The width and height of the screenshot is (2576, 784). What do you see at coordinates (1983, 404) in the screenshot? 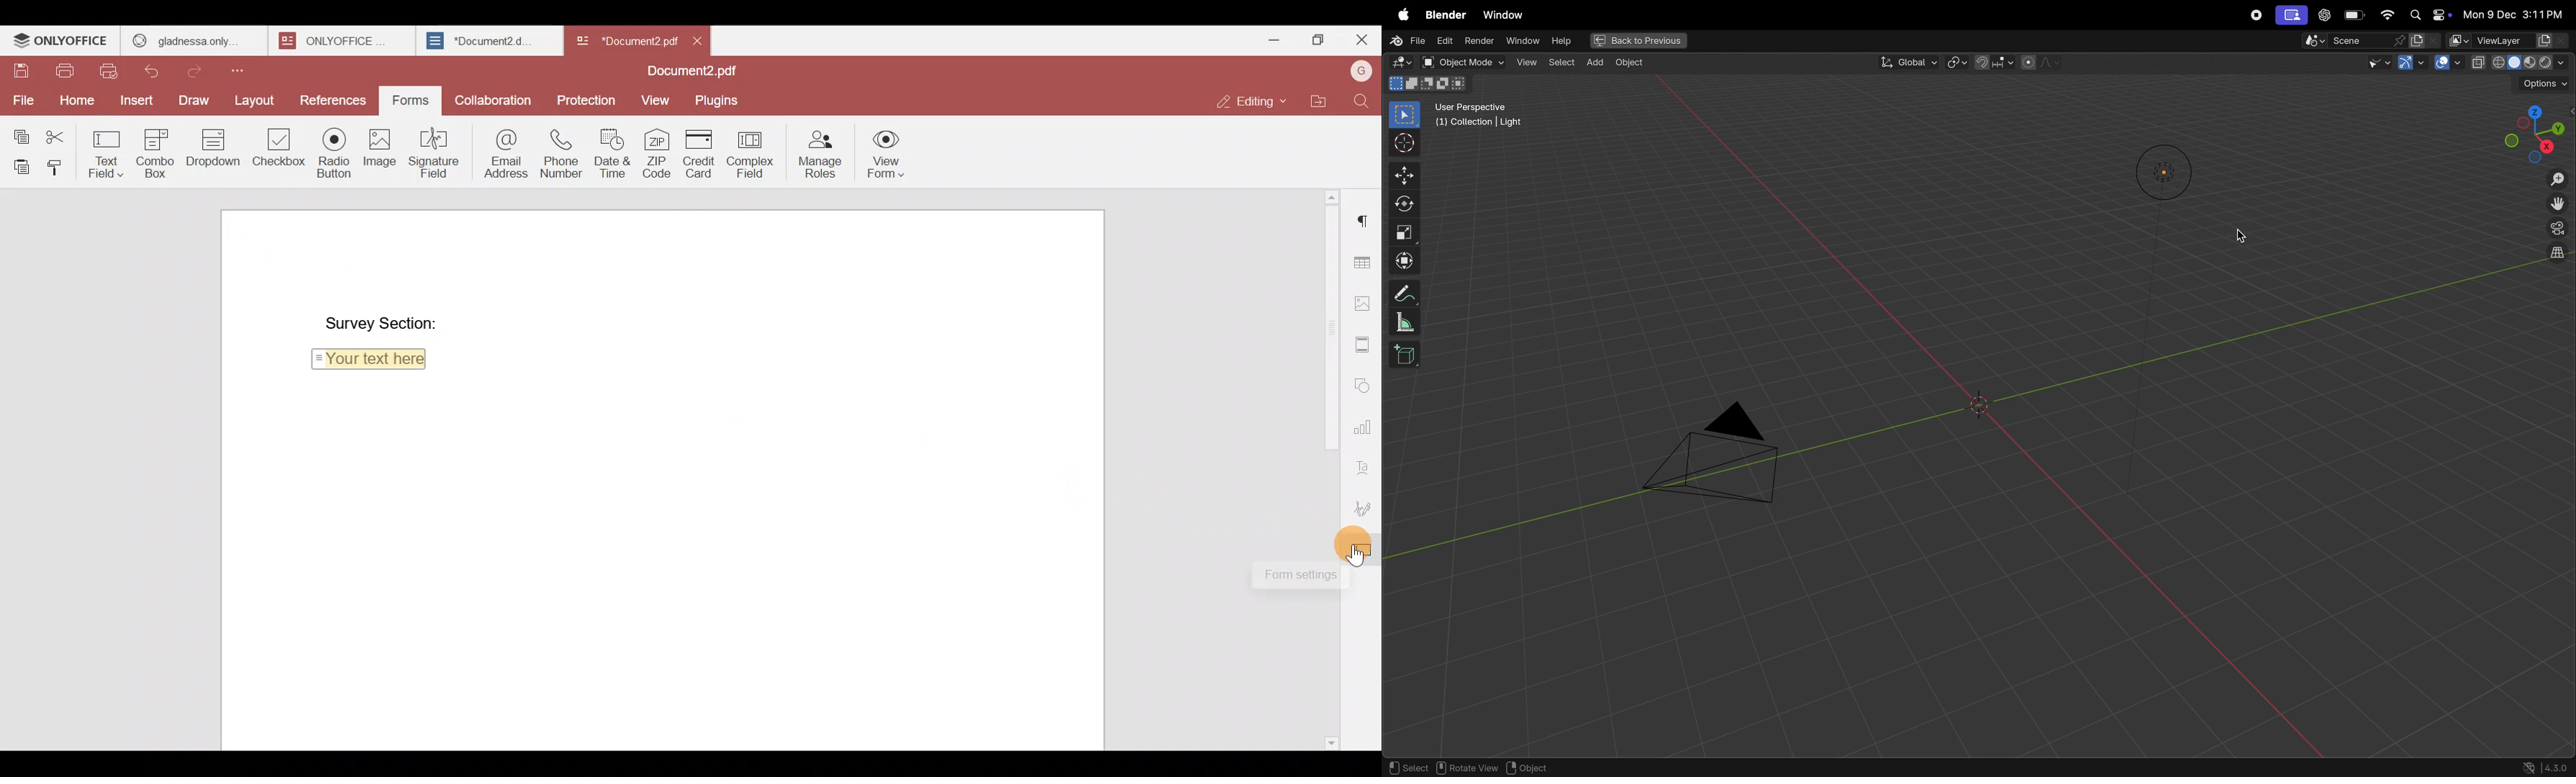
I see `centre point` at bounding box center [1983, 404].